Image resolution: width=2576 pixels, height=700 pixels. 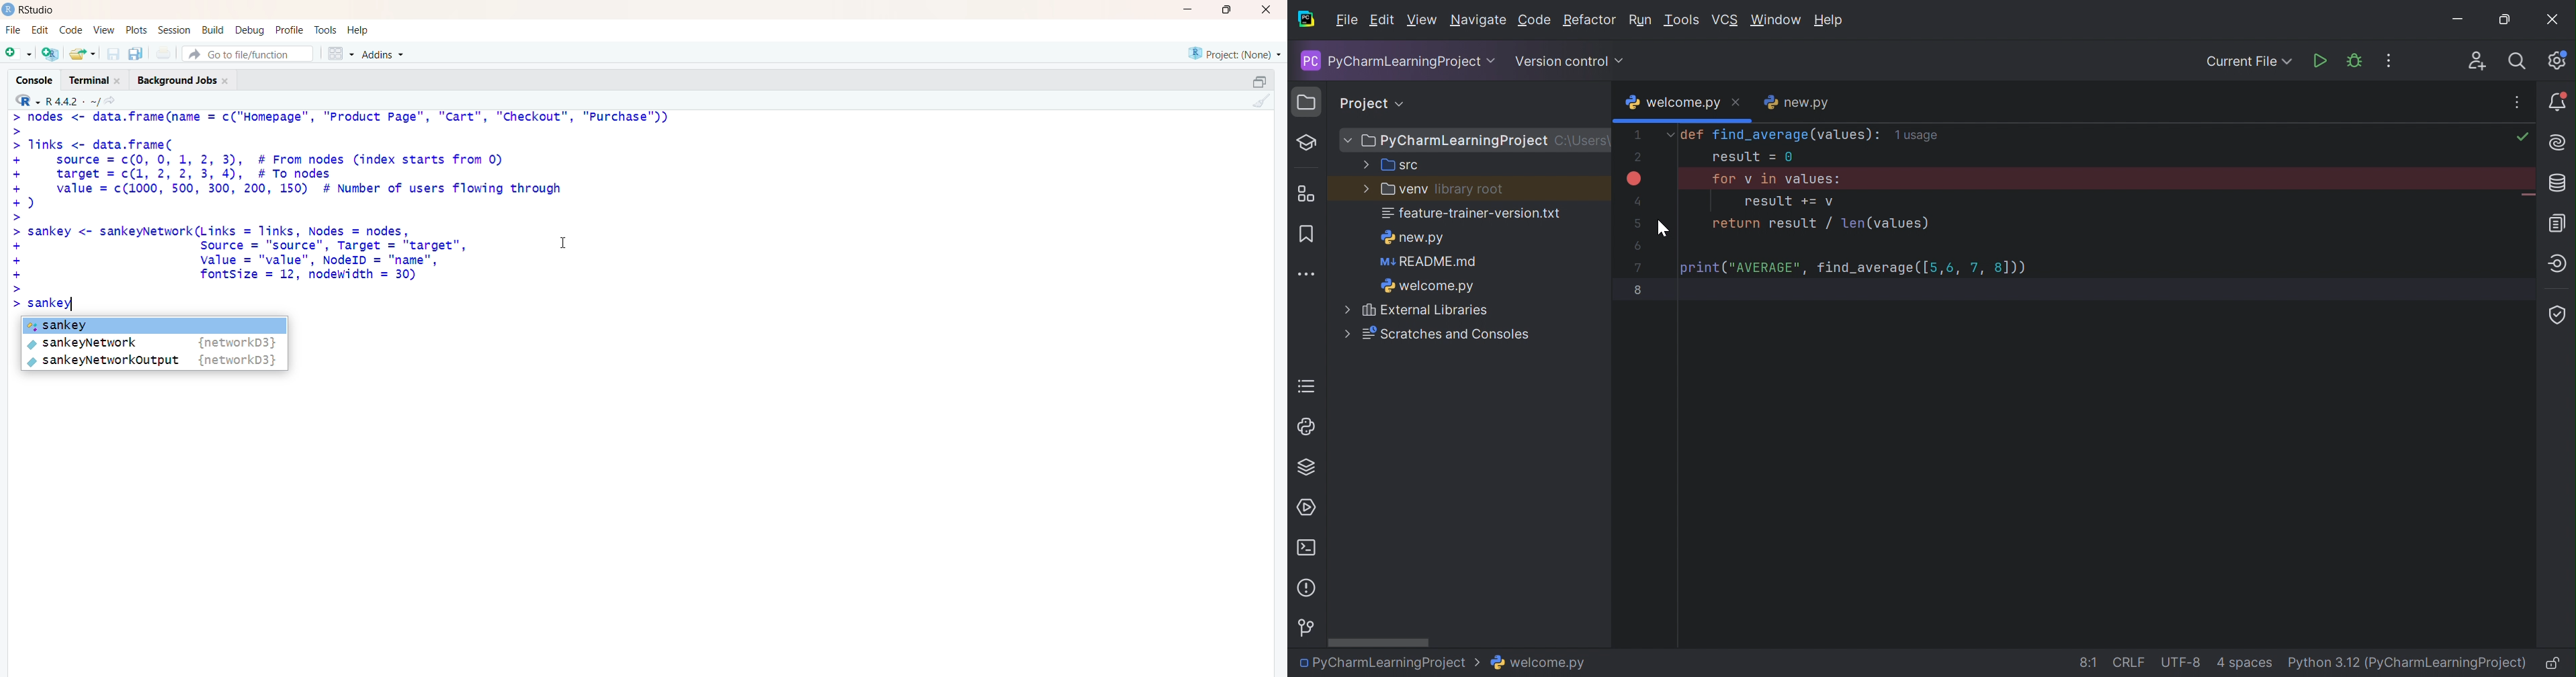 I want to click on file, so click(x=13, y=27).